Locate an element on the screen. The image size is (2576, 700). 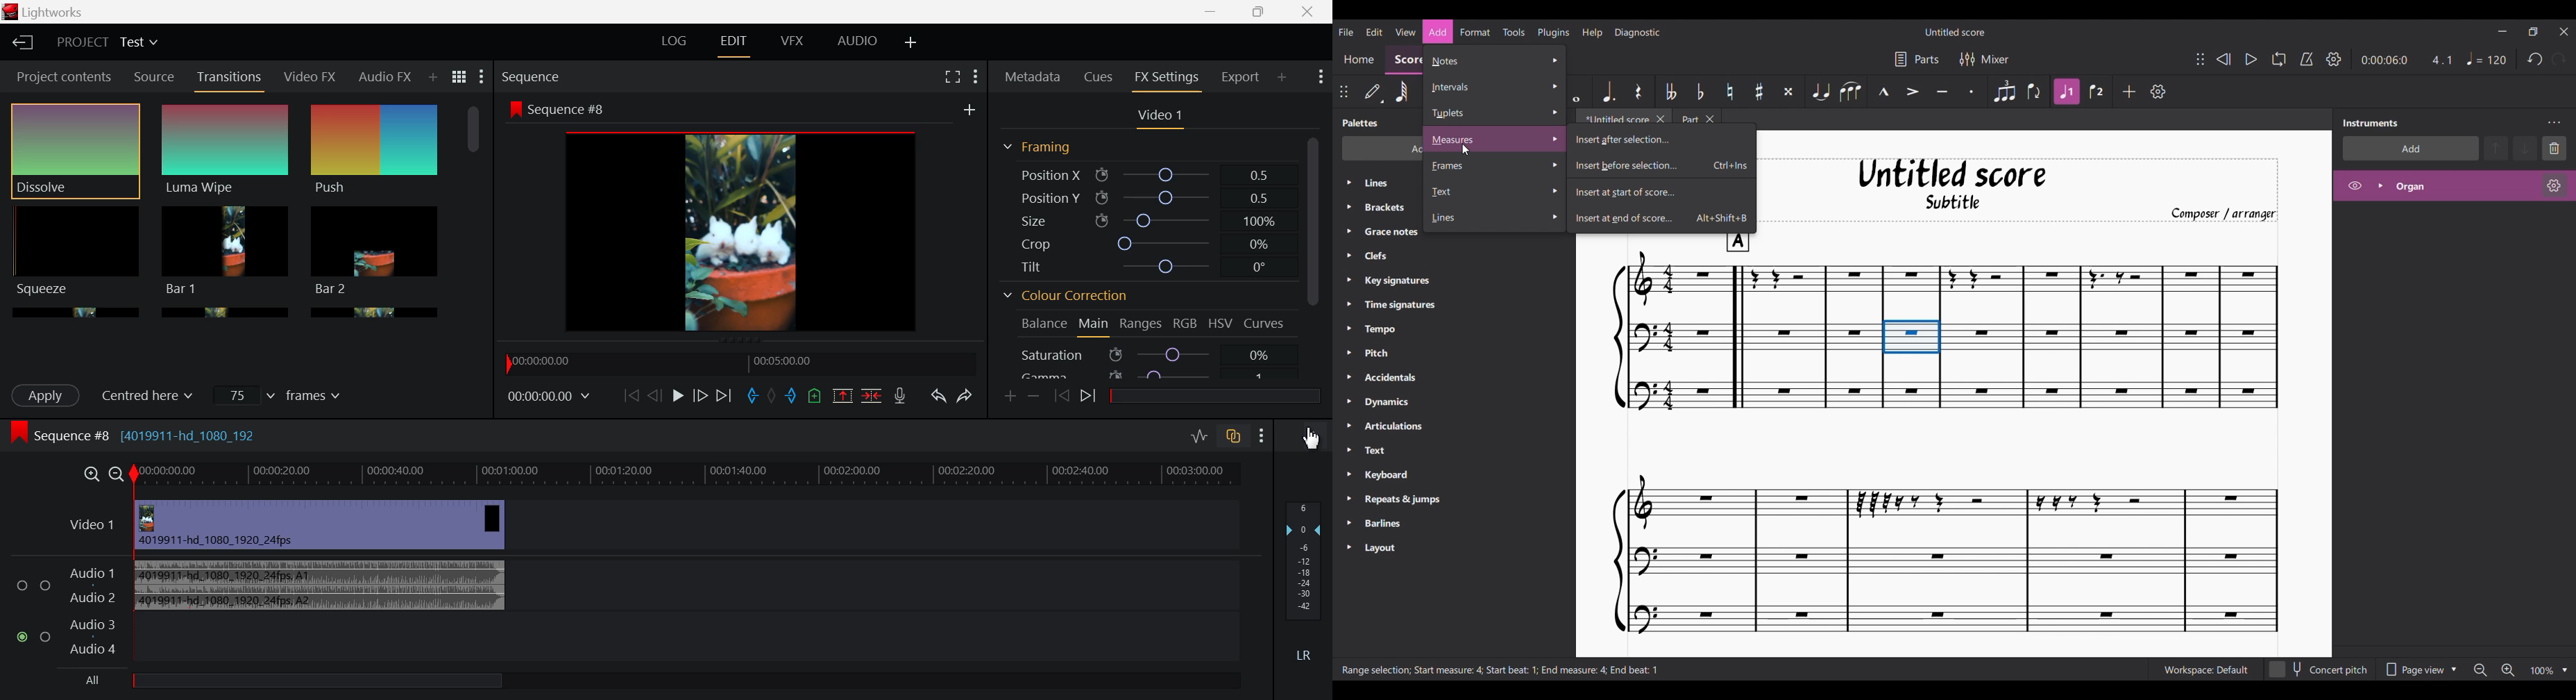
Remove marked section is located at coordinates (842, 394).